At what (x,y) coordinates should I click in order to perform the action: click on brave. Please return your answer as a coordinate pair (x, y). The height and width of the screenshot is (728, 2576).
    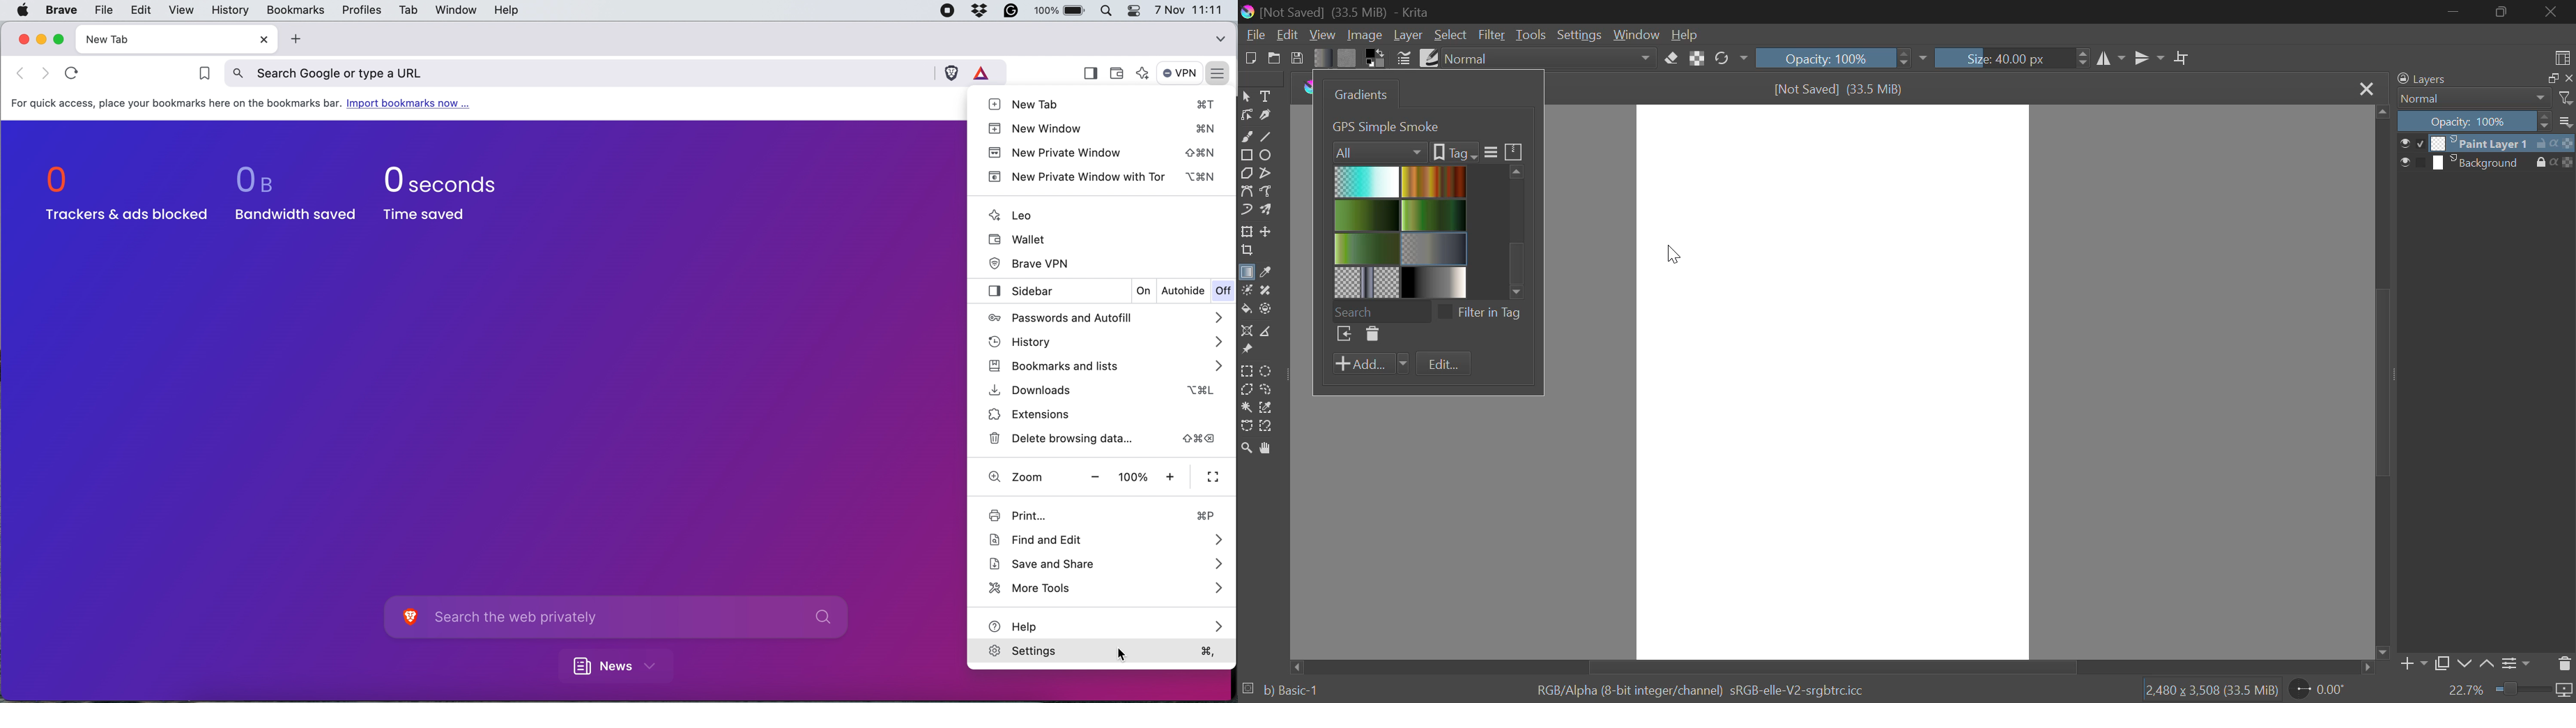
    Looking at the image, I should click on (61, 11).